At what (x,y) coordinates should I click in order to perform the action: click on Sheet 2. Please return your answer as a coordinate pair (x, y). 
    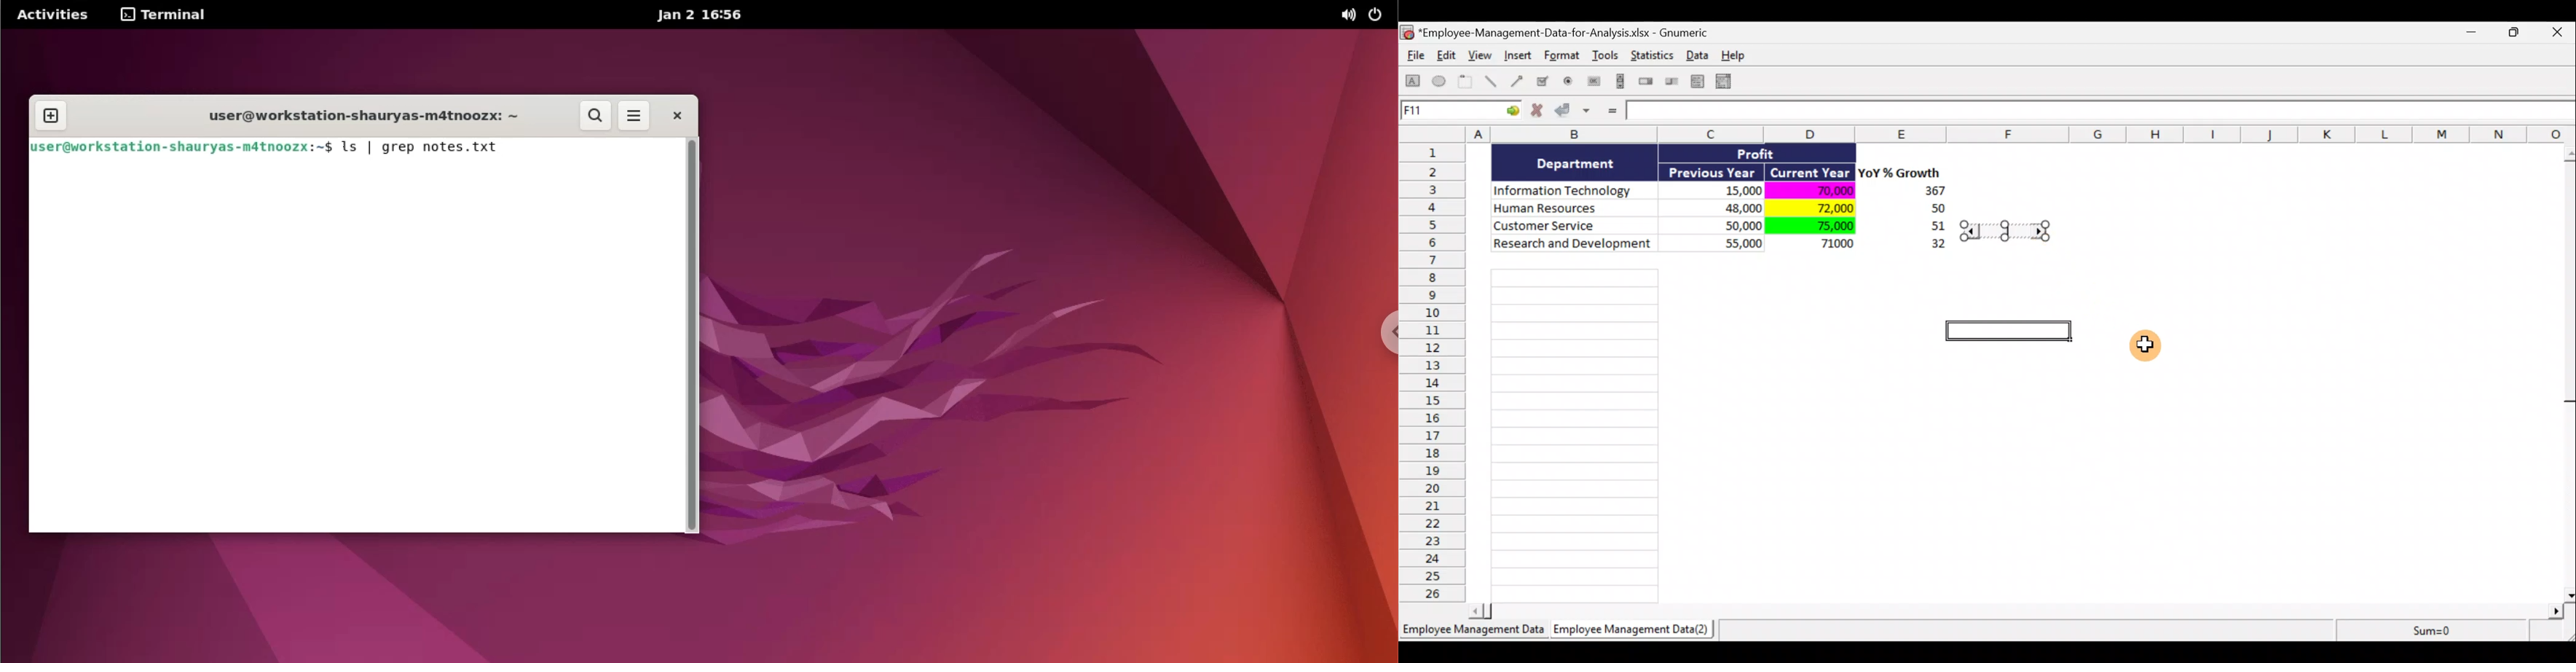
    Looking at the image, I should click on (1635, 632).